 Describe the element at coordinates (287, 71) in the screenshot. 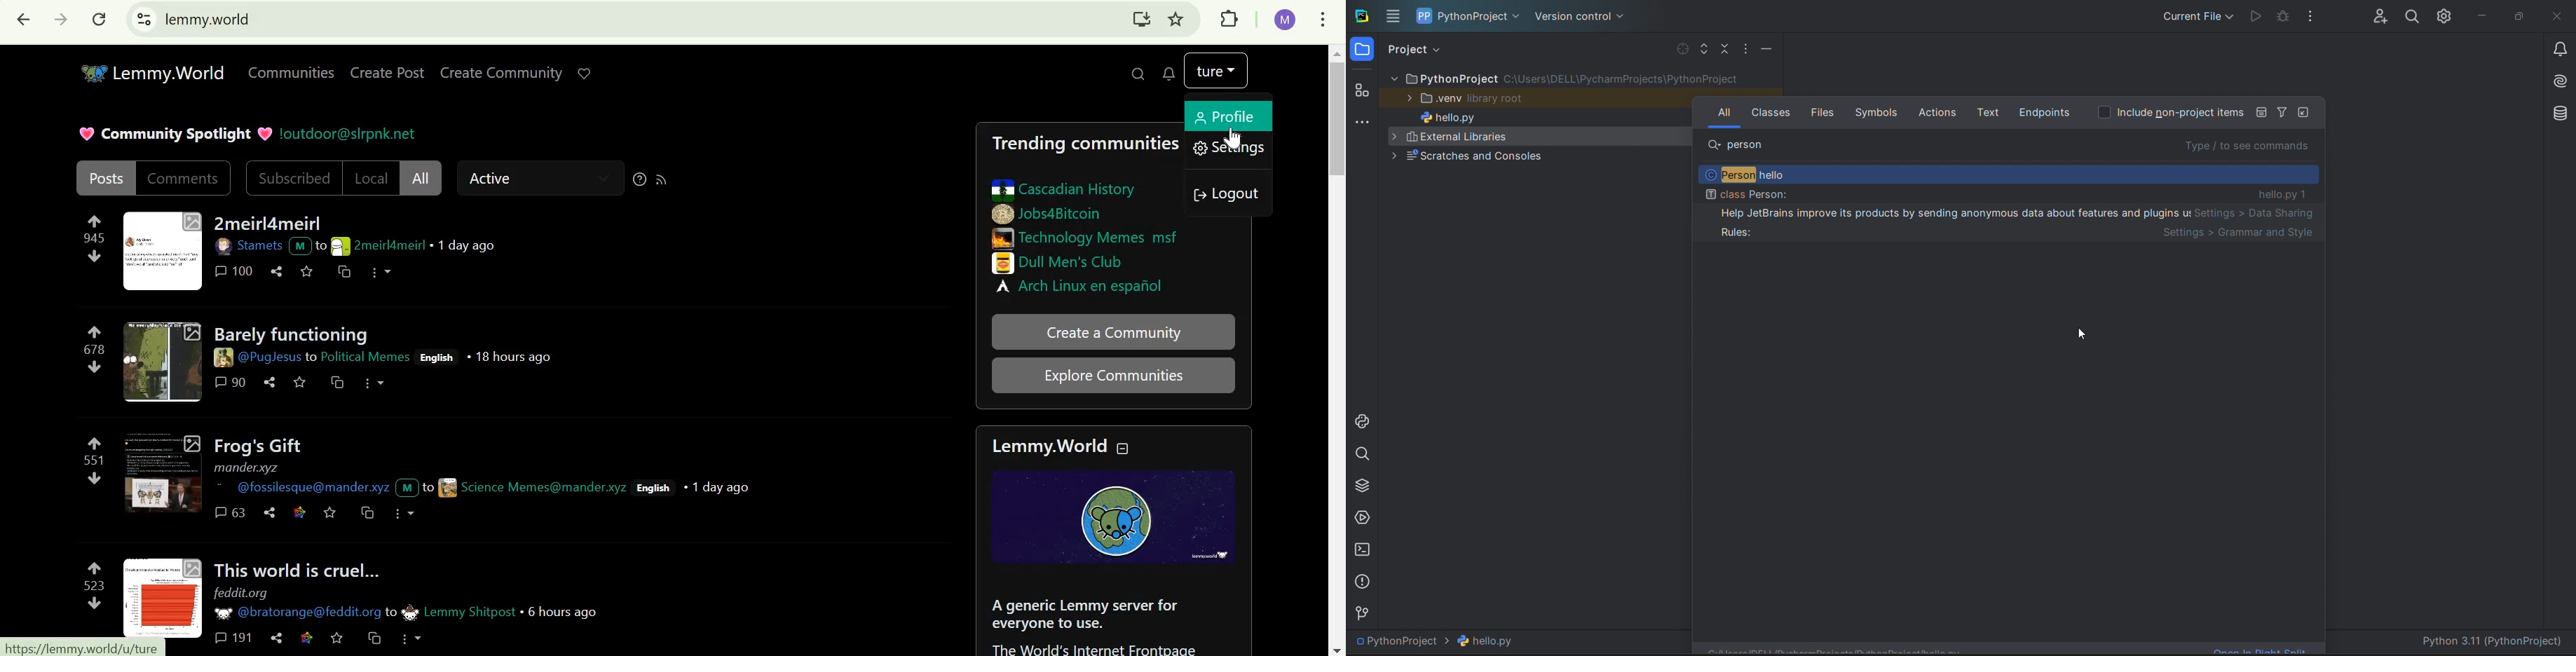

I see `Communities` at that location.